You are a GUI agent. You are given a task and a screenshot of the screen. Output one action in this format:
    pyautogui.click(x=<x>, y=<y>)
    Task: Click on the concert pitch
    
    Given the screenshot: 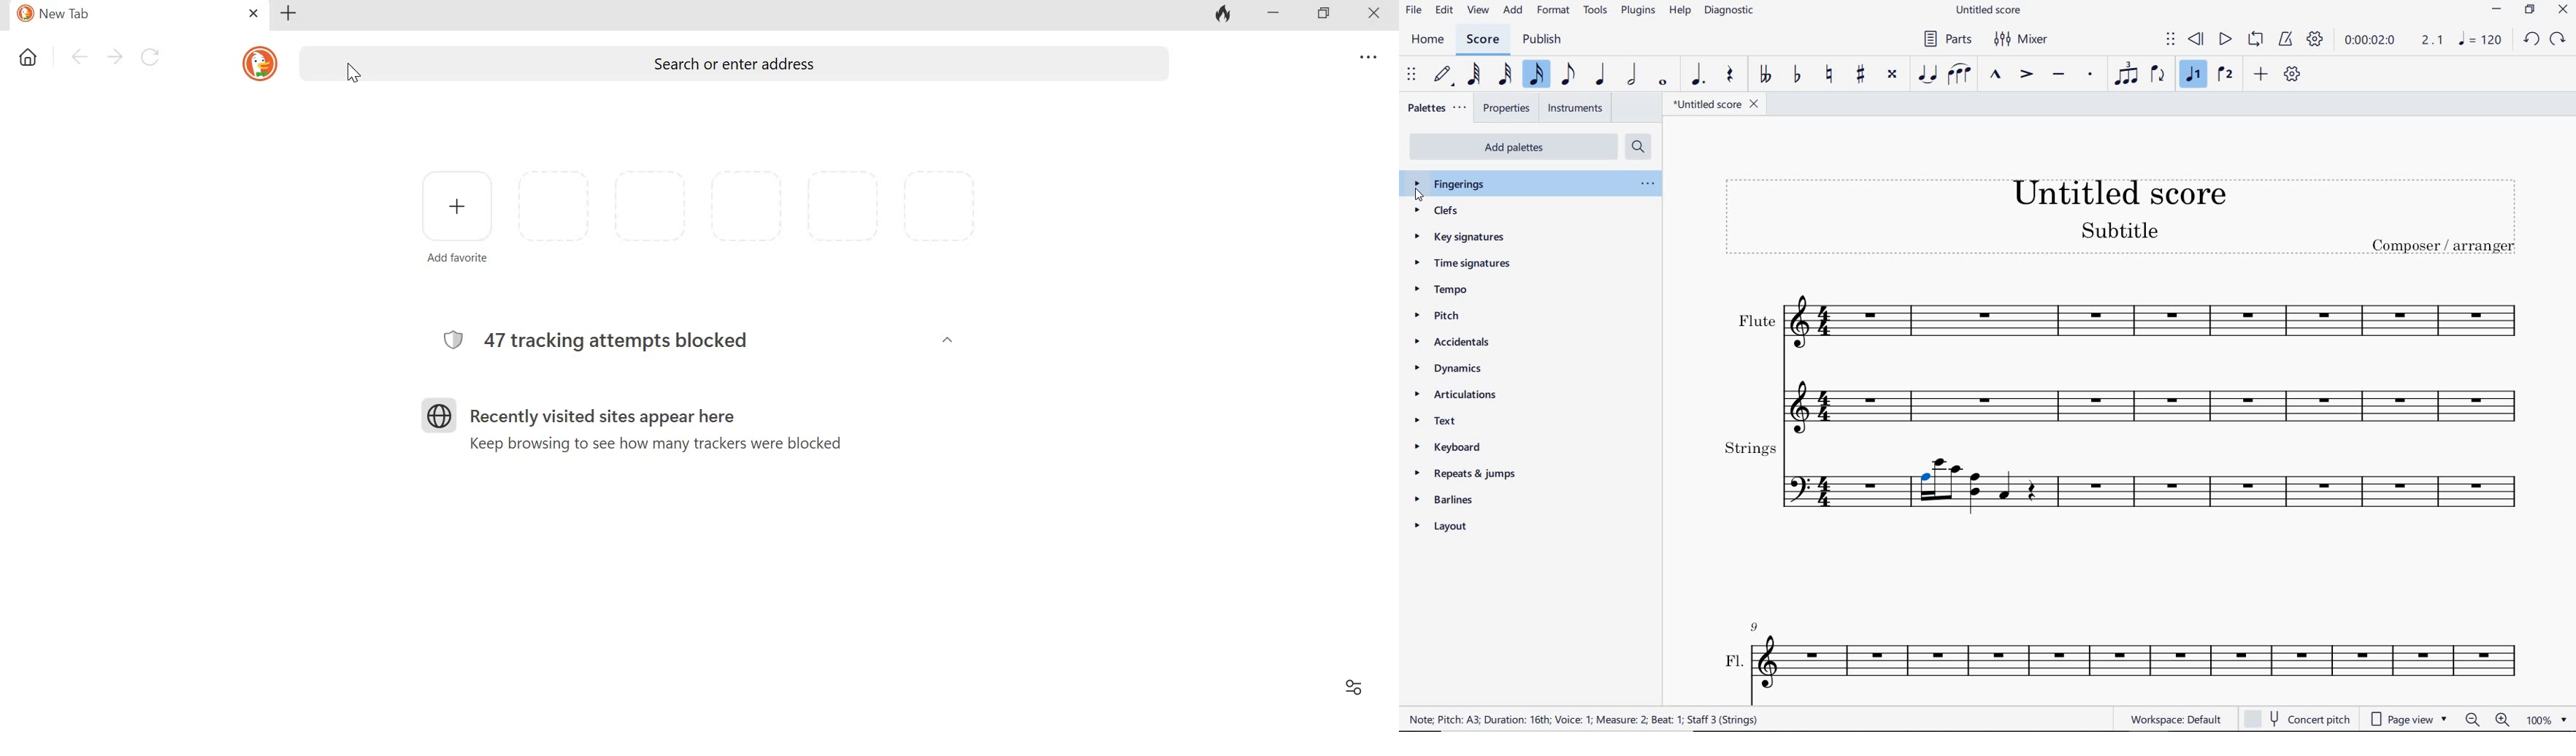 What is the action you would take?
    pyautogui.click(x=2297, y=719)
    